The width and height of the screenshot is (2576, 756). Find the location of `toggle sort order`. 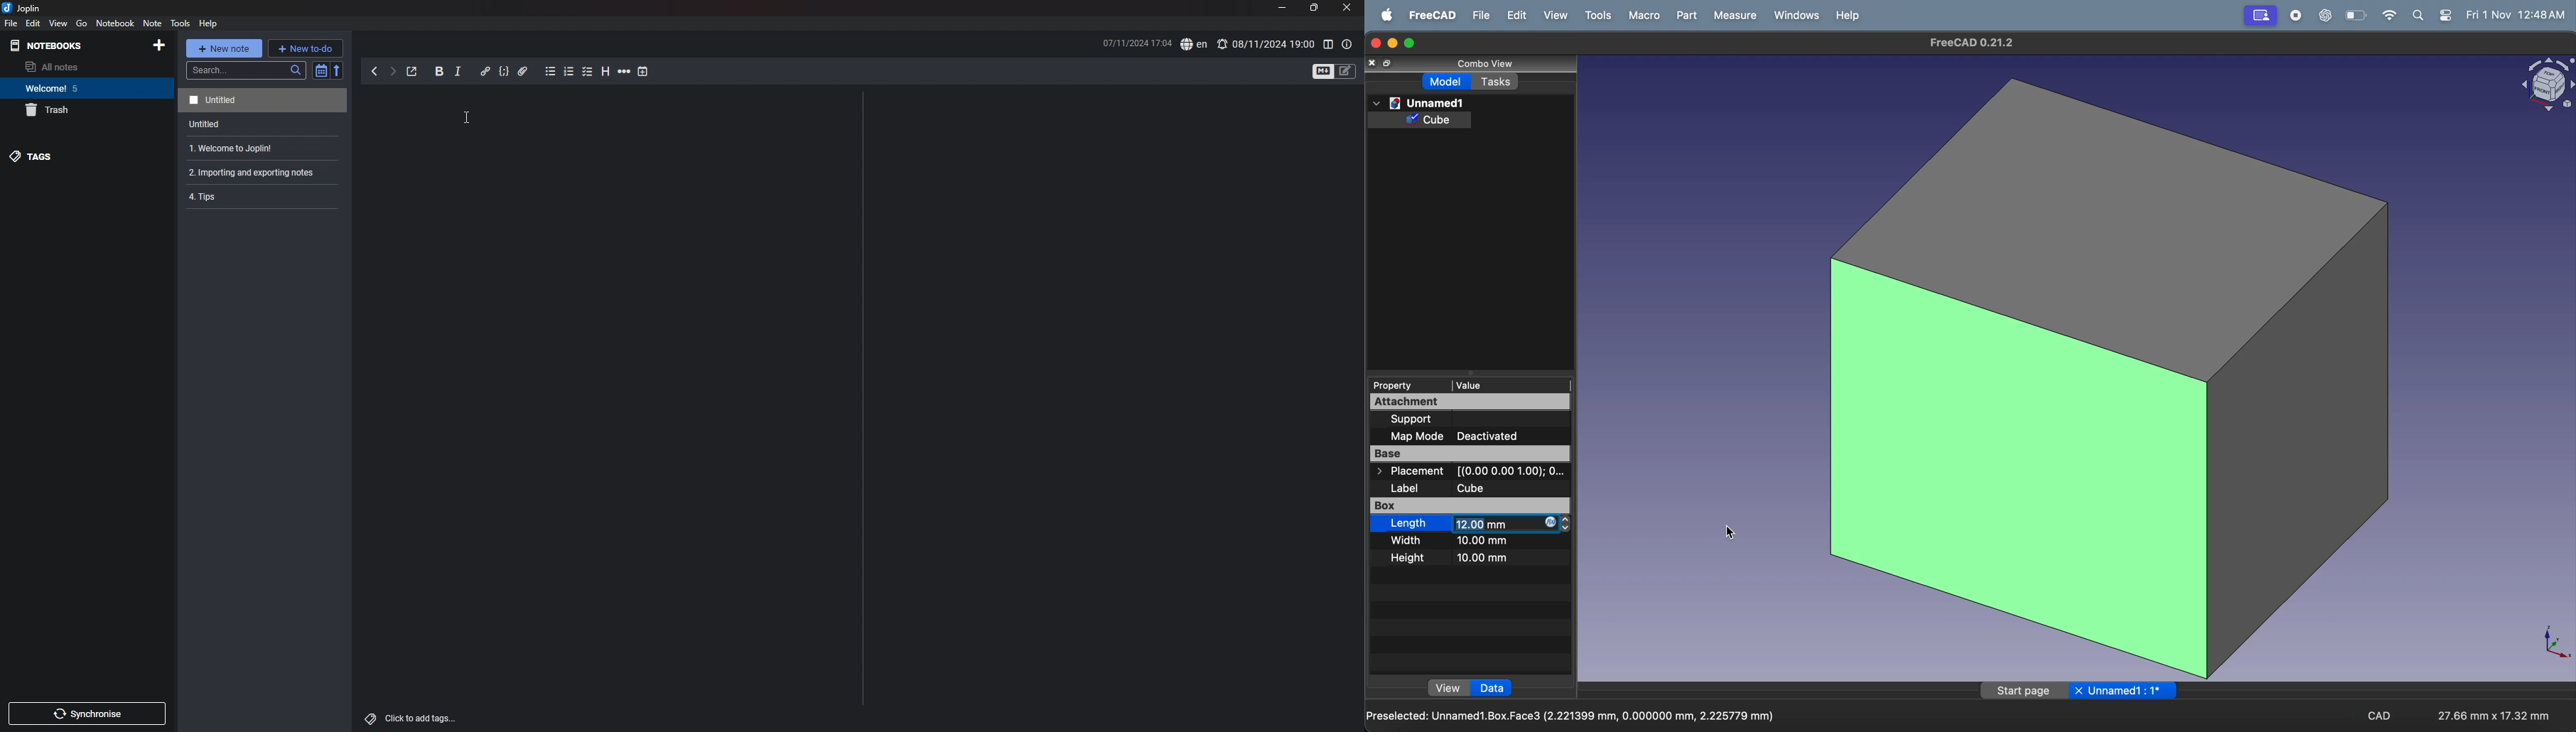

toggle sort order is located at coordinates (320, 70).